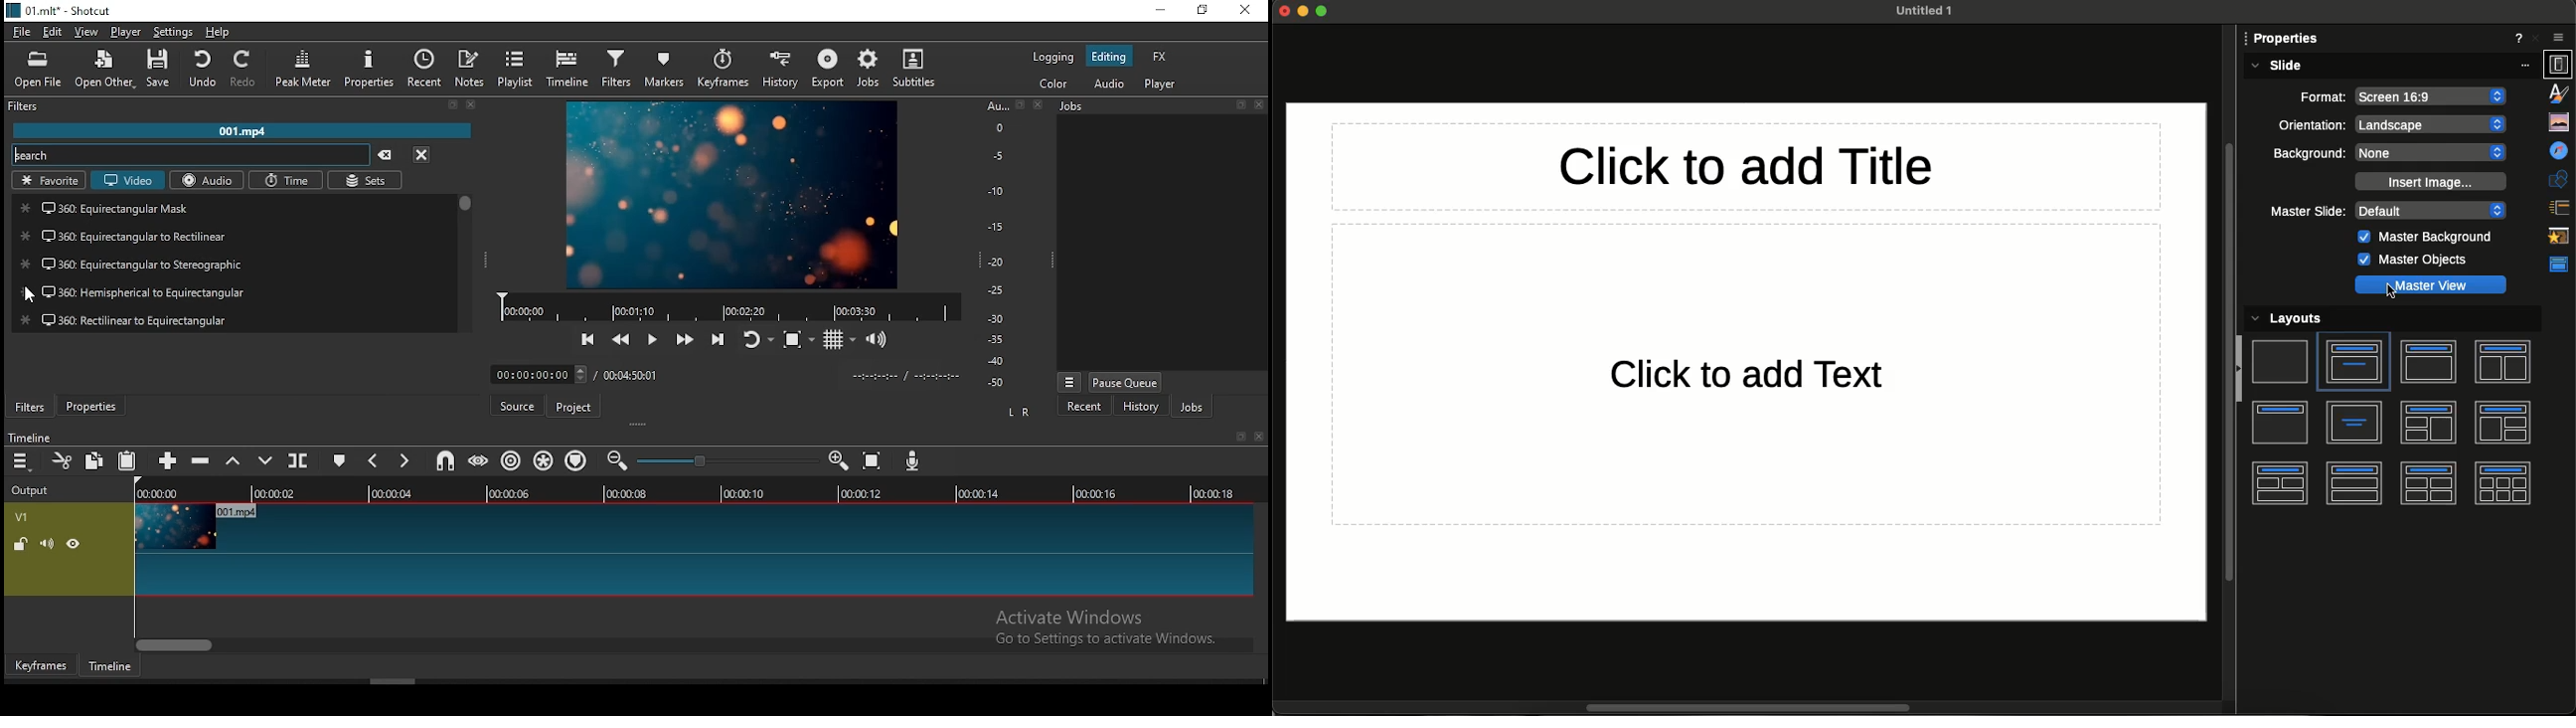 Image resolution: width=2576 pixels, height=728 pixels. Describe the element at coordinates (124, 32) in the screenshot. I see `player` at that location.